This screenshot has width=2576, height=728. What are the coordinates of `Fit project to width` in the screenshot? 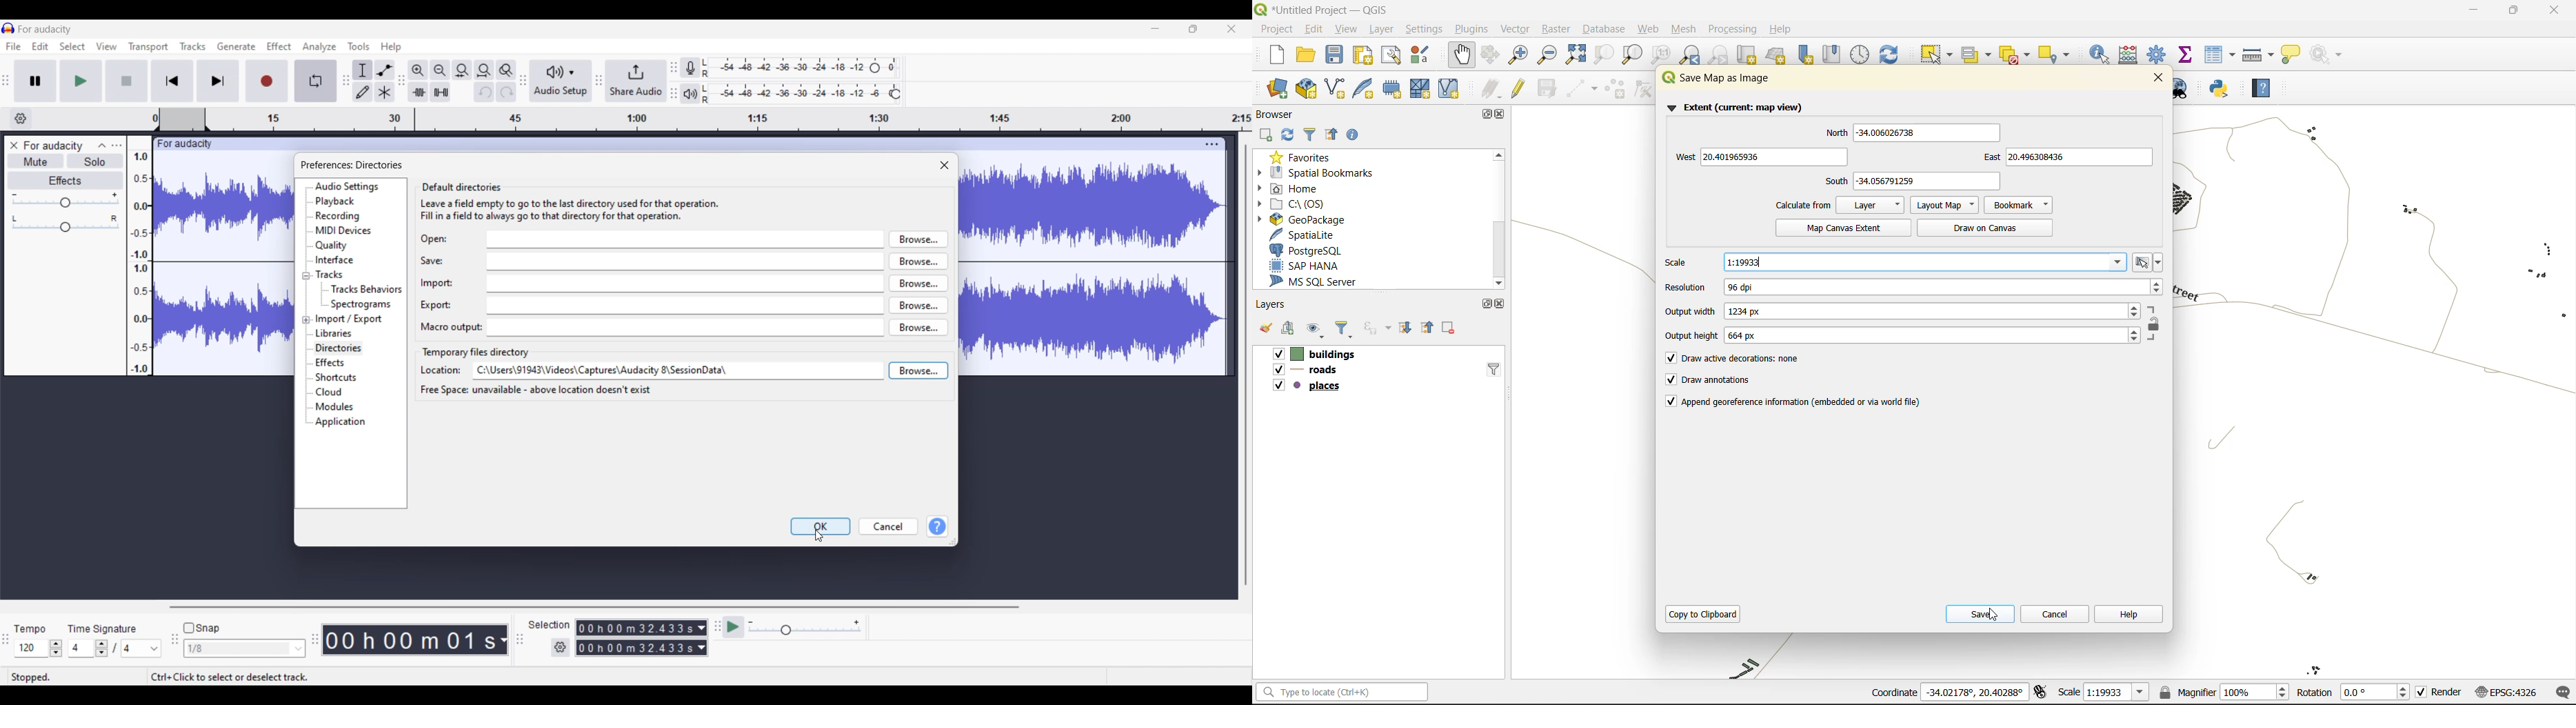 It's located at (484, 70).